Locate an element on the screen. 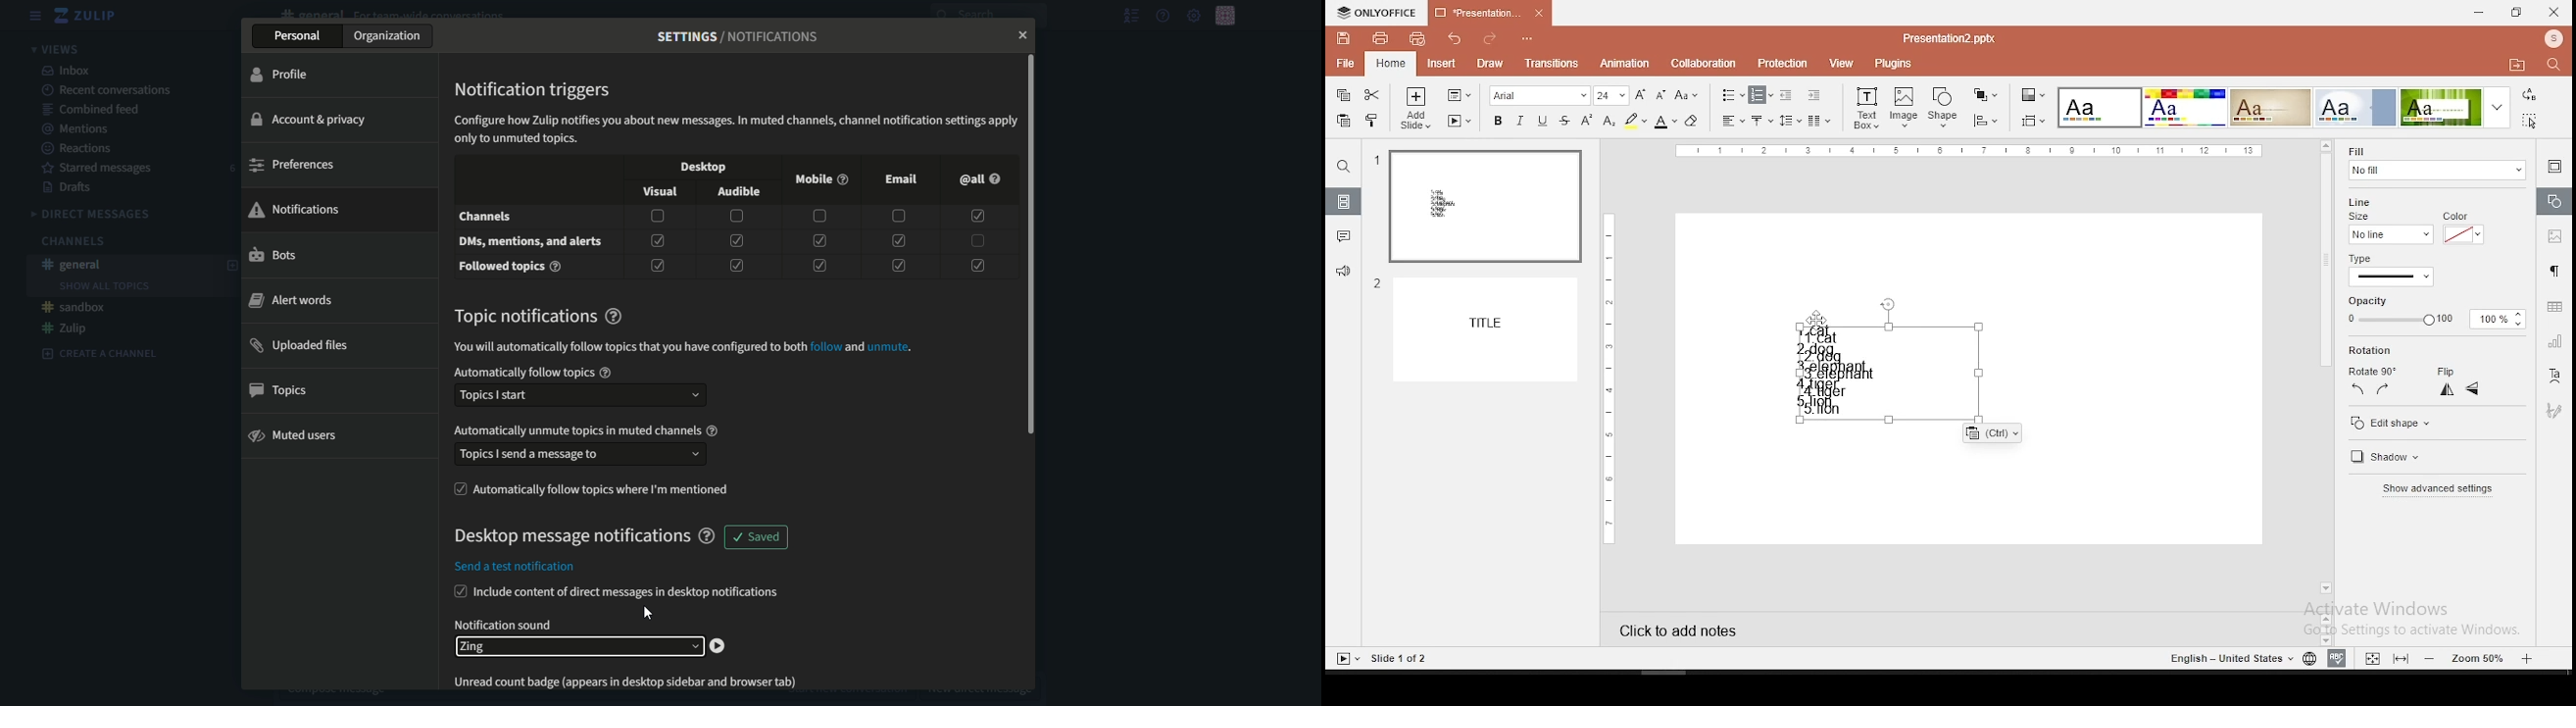  cut is located at coordinates (1374, 93).